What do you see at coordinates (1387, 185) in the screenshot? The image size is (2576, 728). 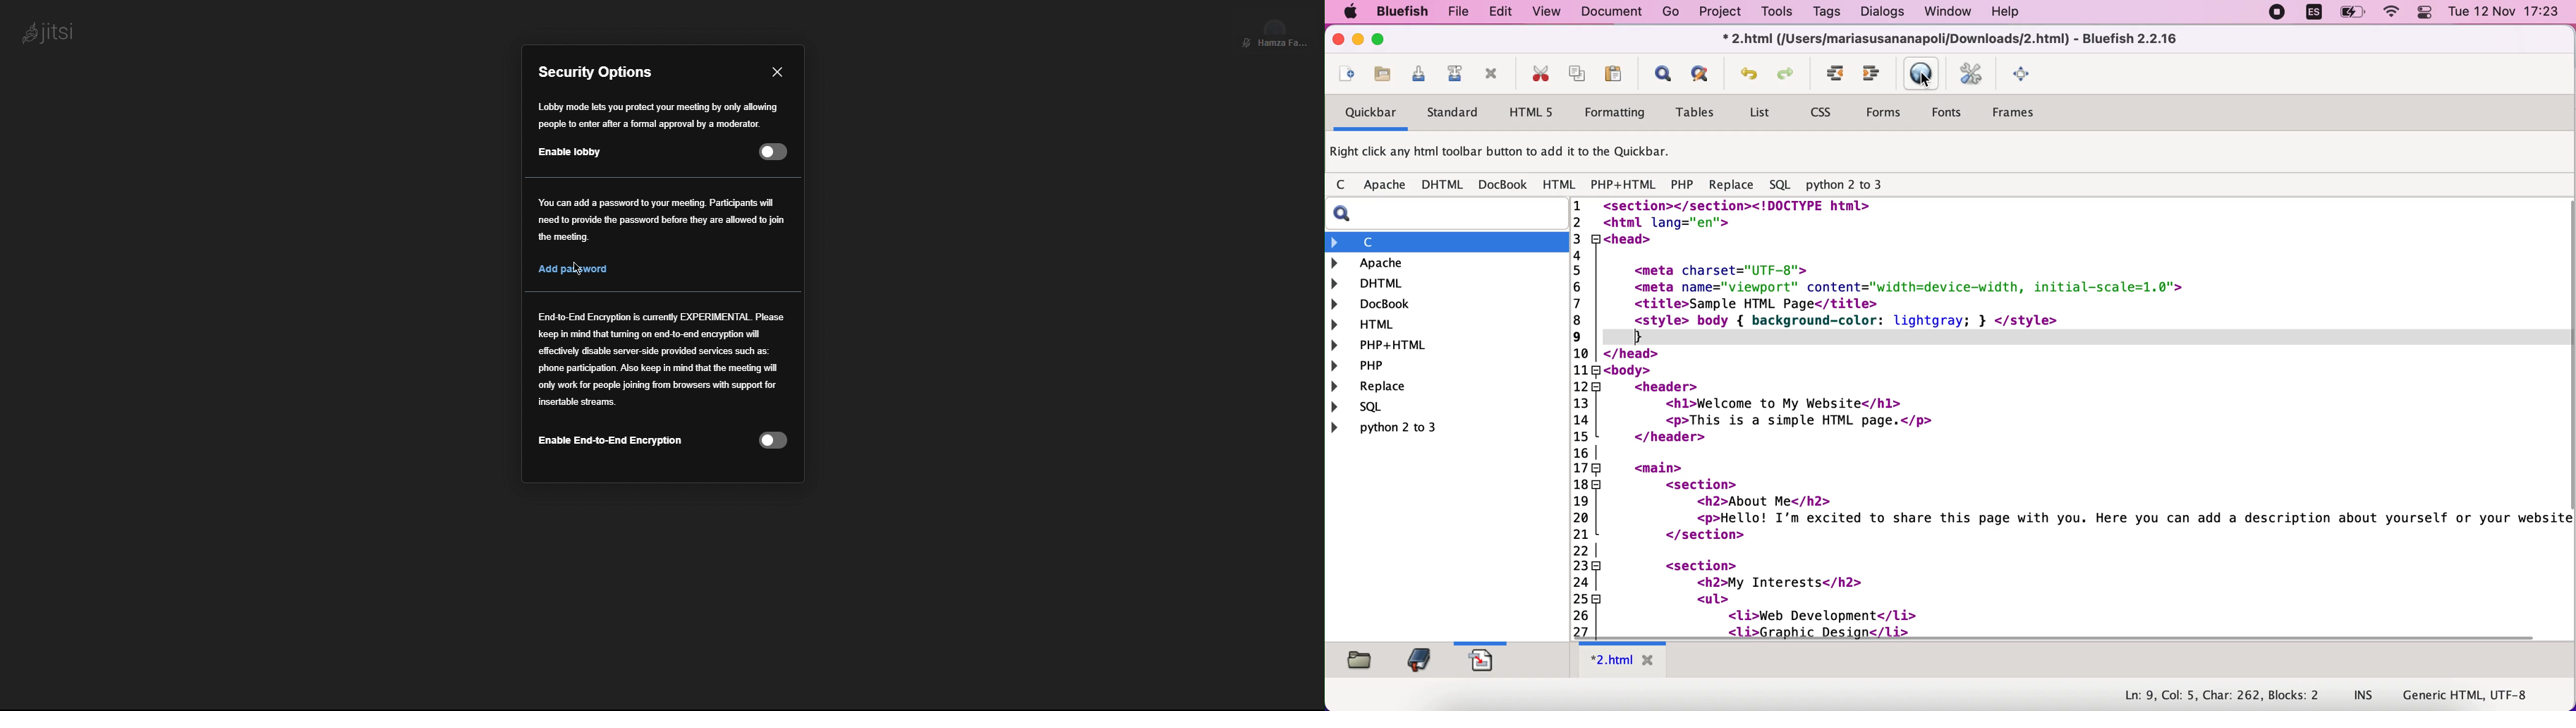 I see `apache` at bounding box center [1387, 185].